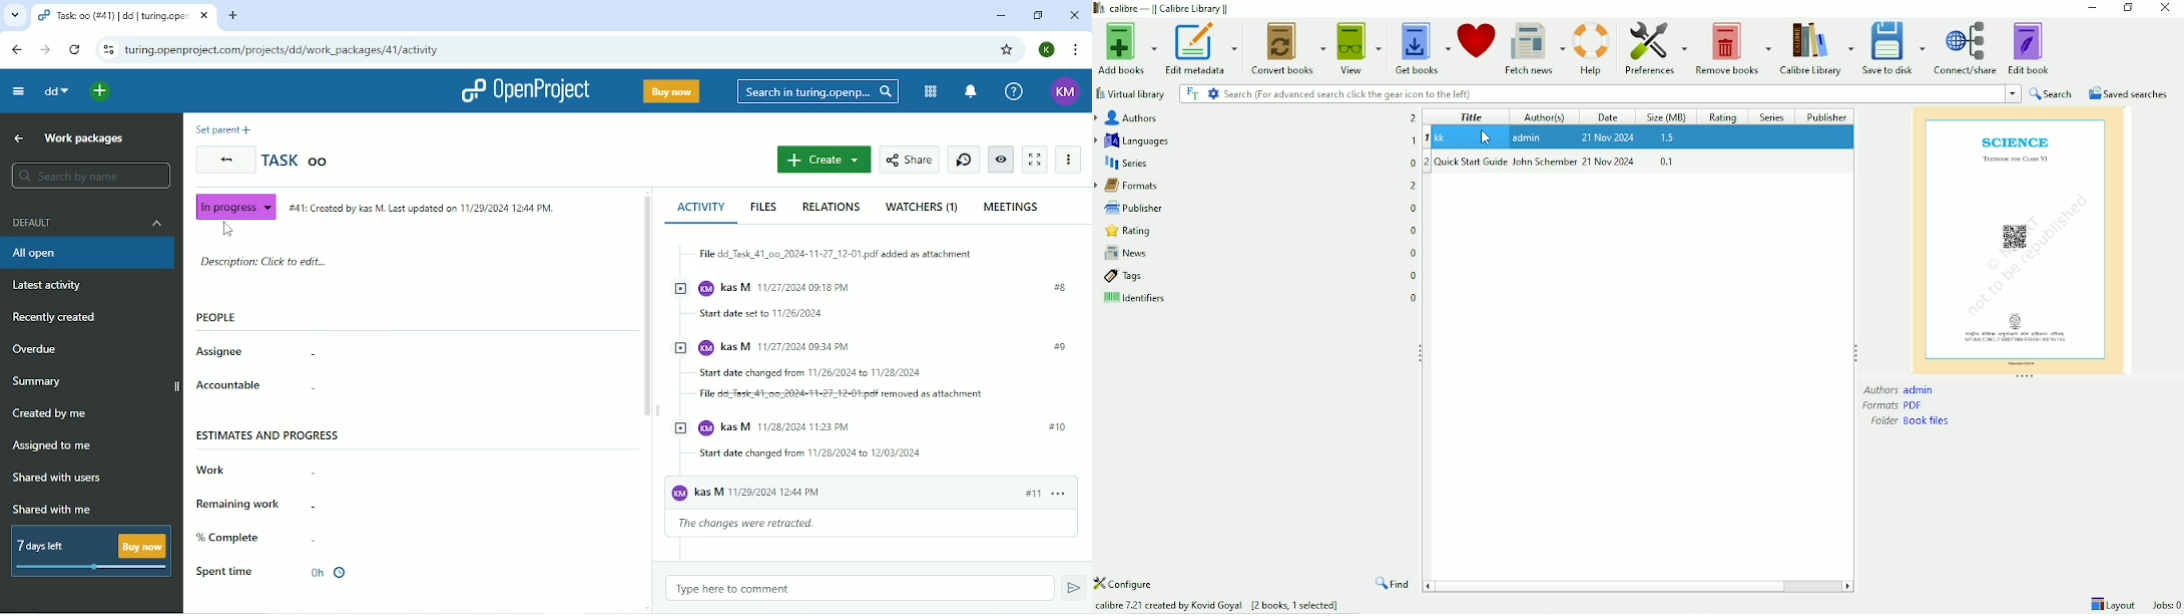  What do you see at coordinates (229, 538) in the screenshot?
I see `% complete` at bounding box center [229, 538].